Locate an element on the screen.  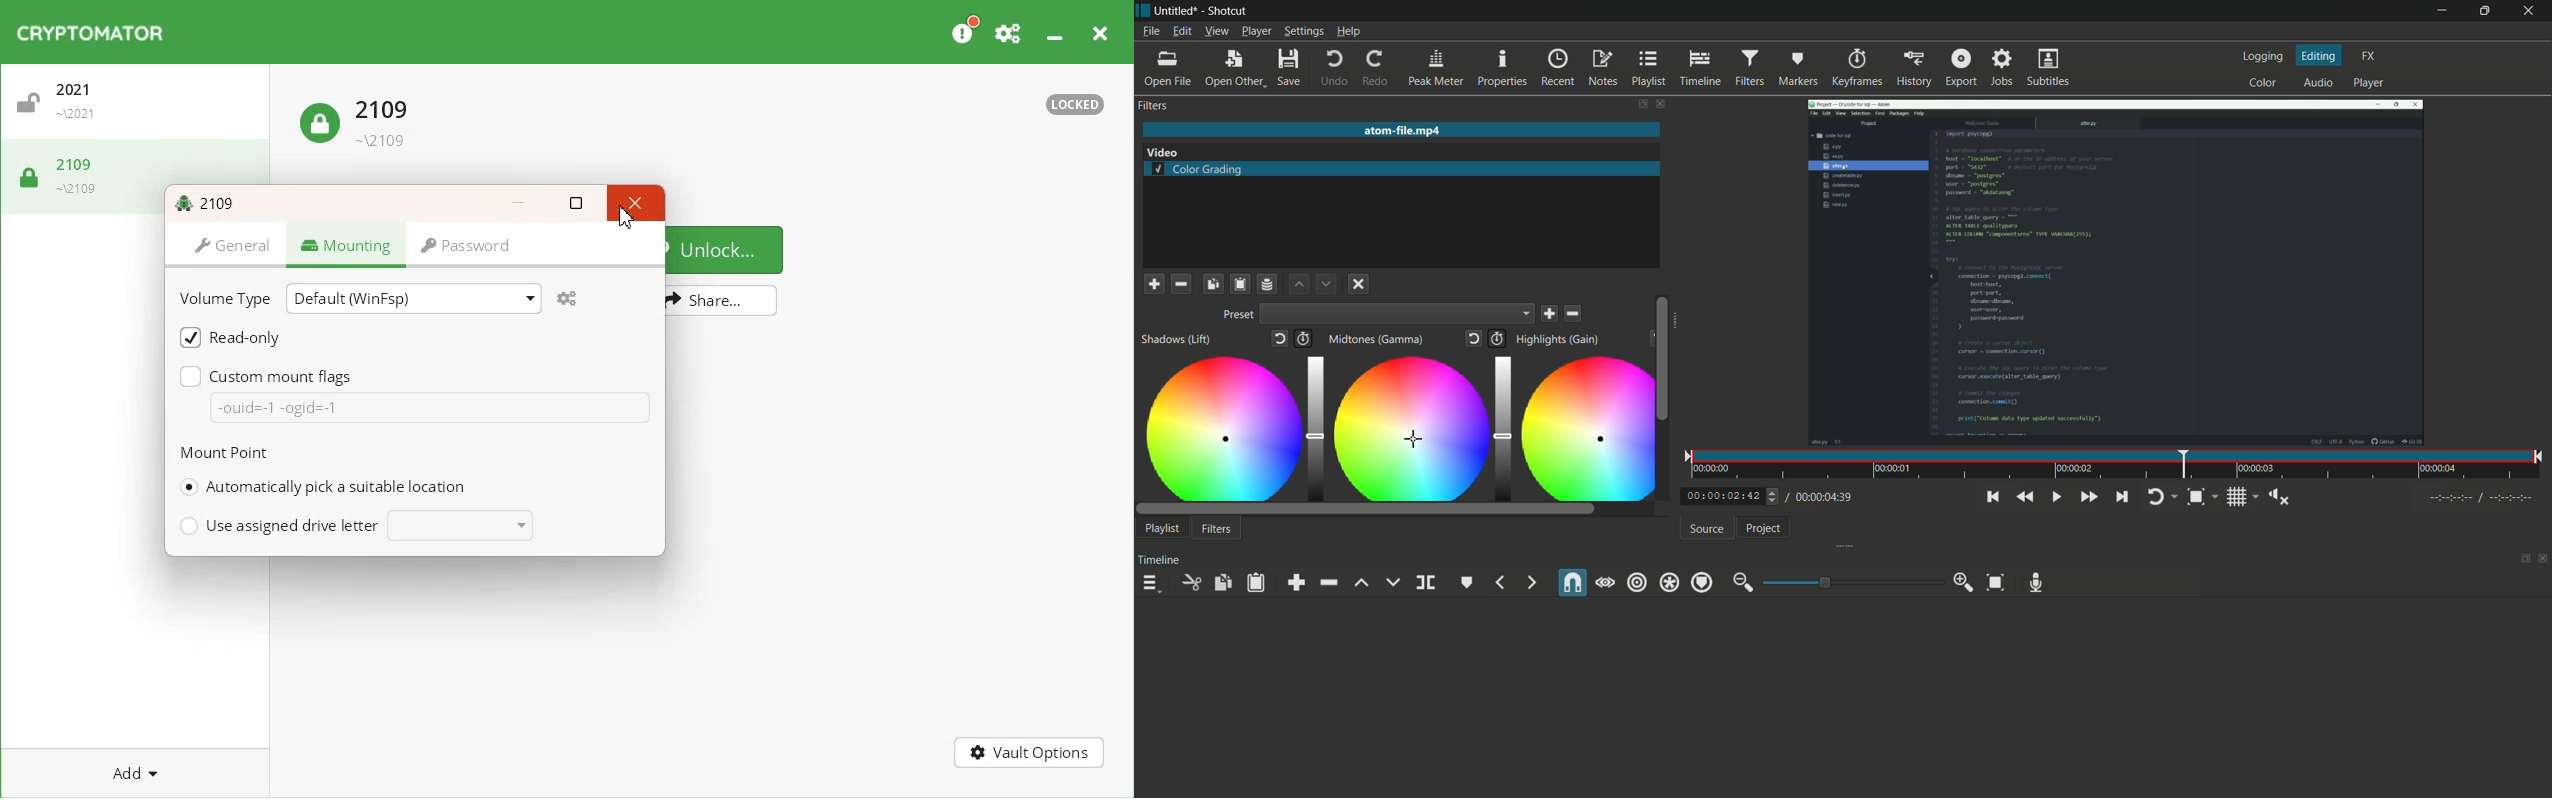
use keyframe for this parameter is located at coordinates (1308, 340).